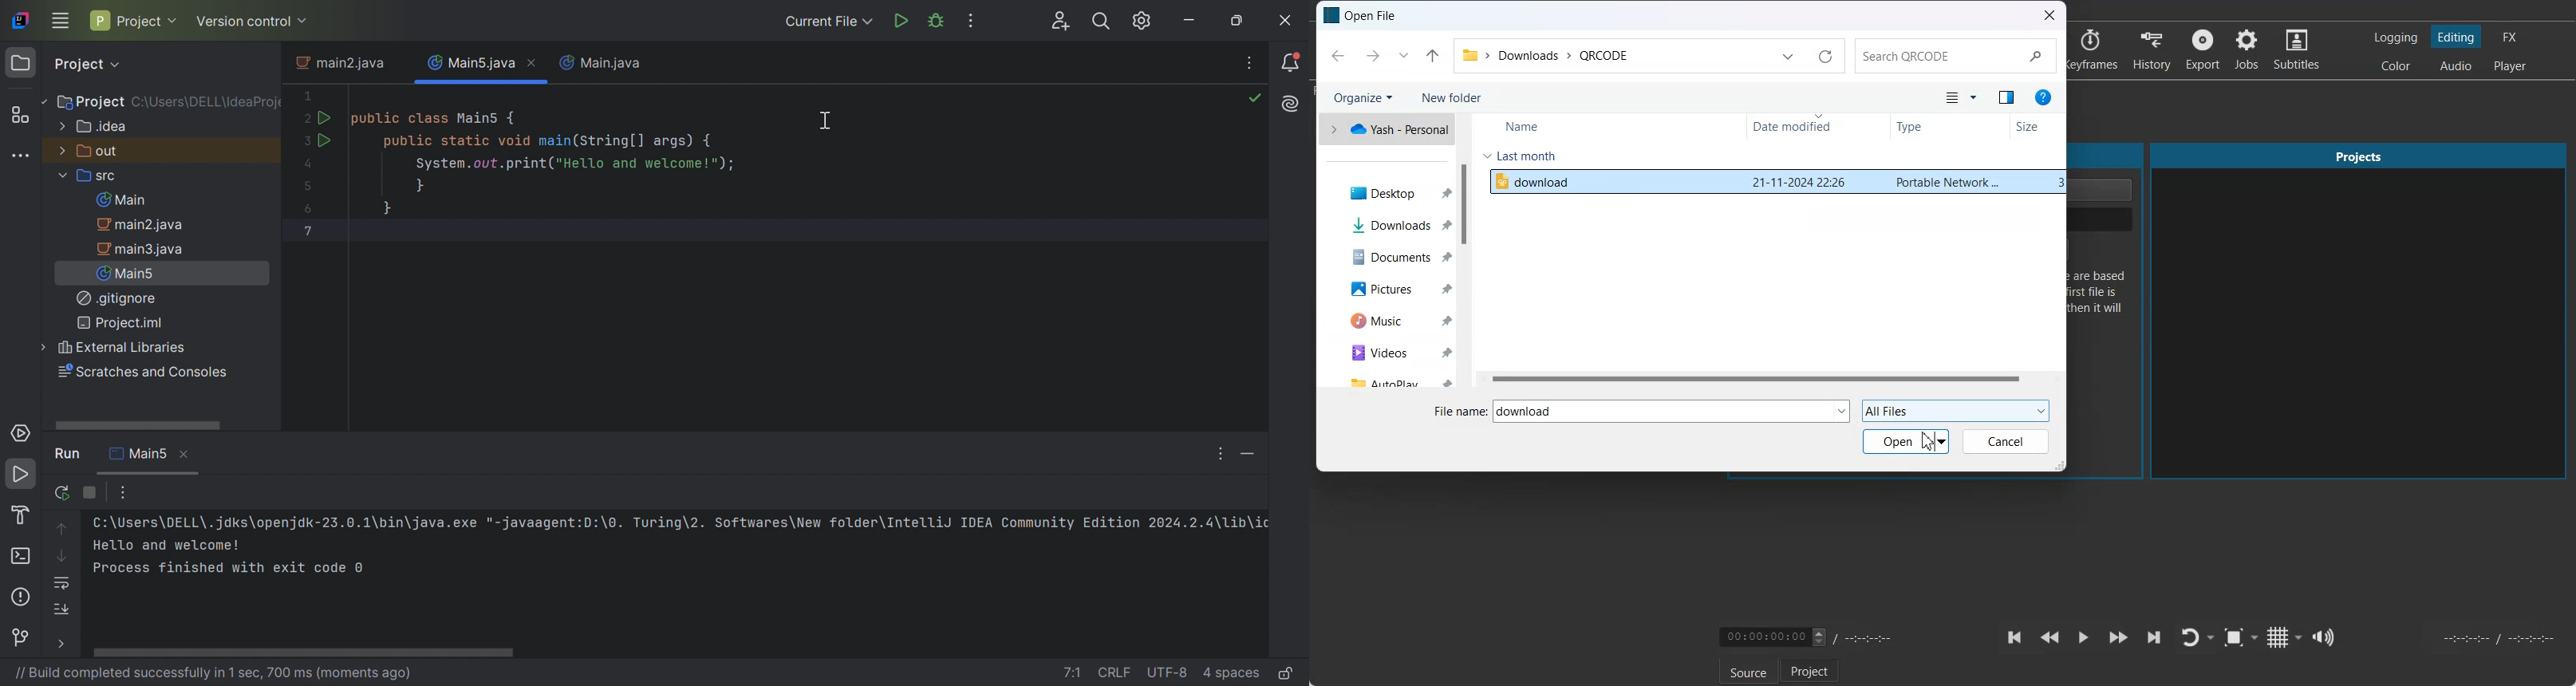  I want to click on Restore Down, so click(1235, 22).